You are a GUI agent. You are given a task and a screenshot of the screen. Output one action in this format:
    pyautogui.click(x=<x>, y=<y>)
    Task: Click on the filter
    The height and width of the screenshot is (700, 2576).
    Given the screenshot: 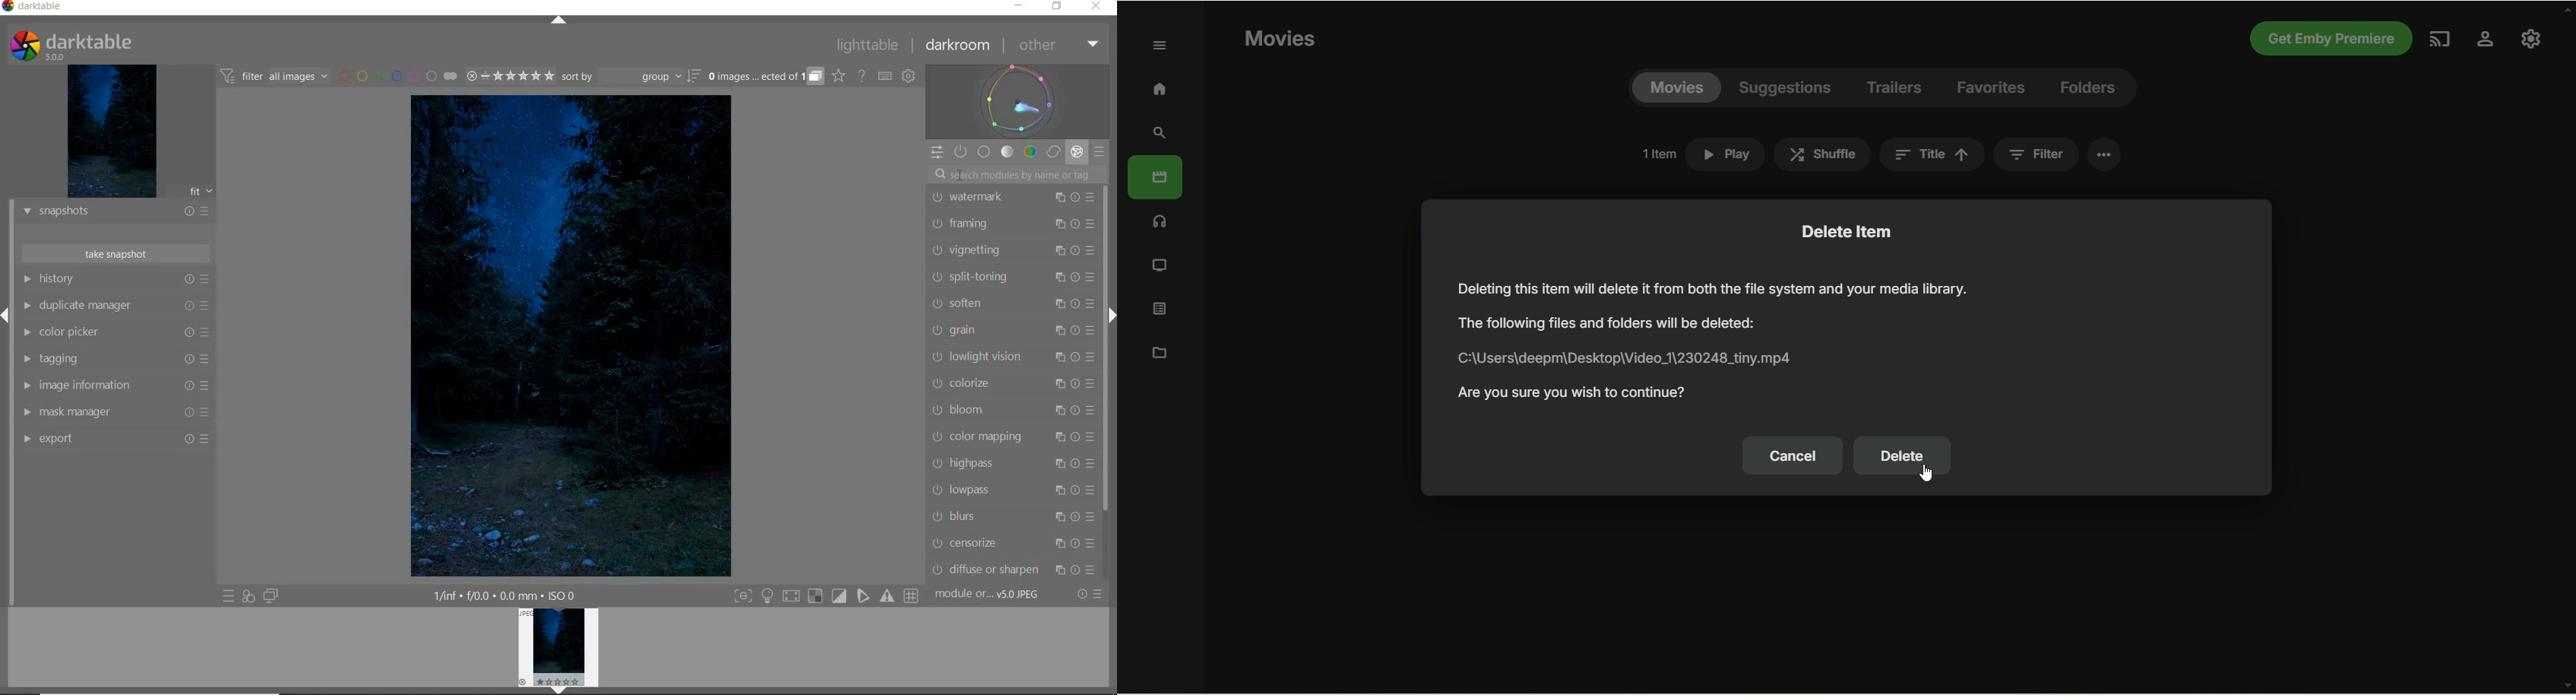 What is the action you would take?
    pyautogui.click(x=2036, y=154)
    